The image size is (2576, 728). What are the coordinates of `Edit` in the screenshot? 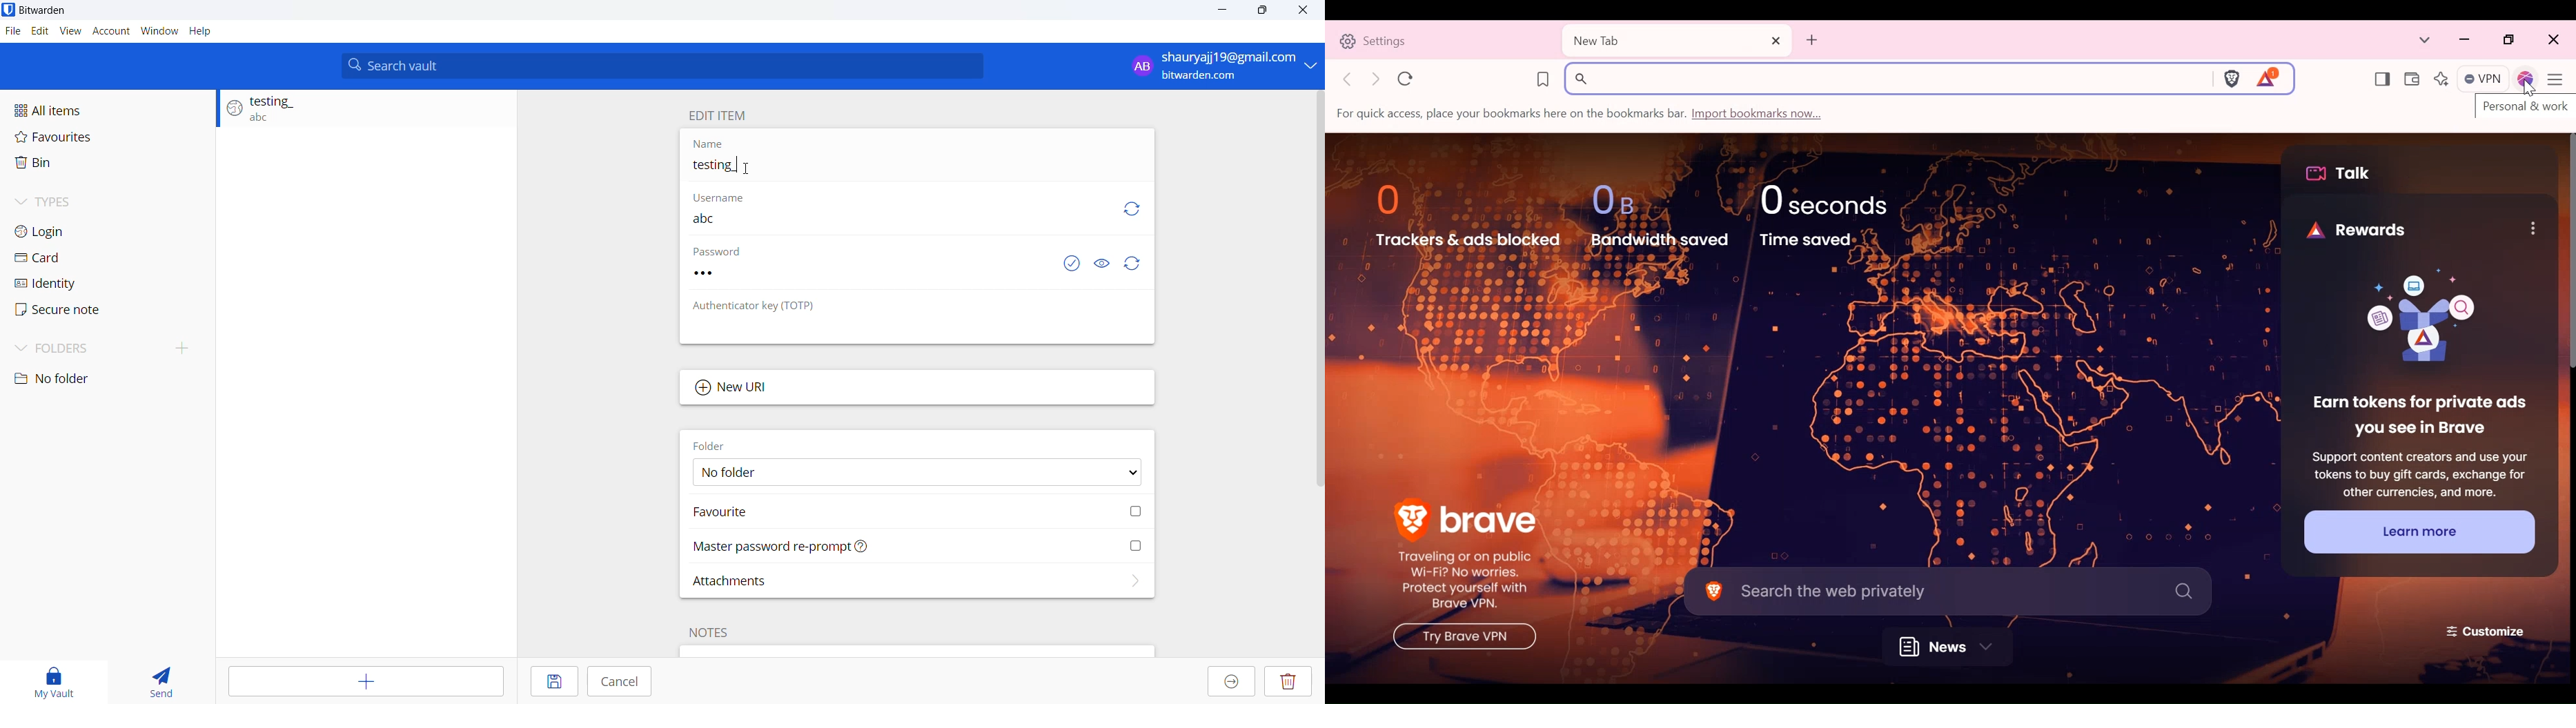 It's located at (39, 32).